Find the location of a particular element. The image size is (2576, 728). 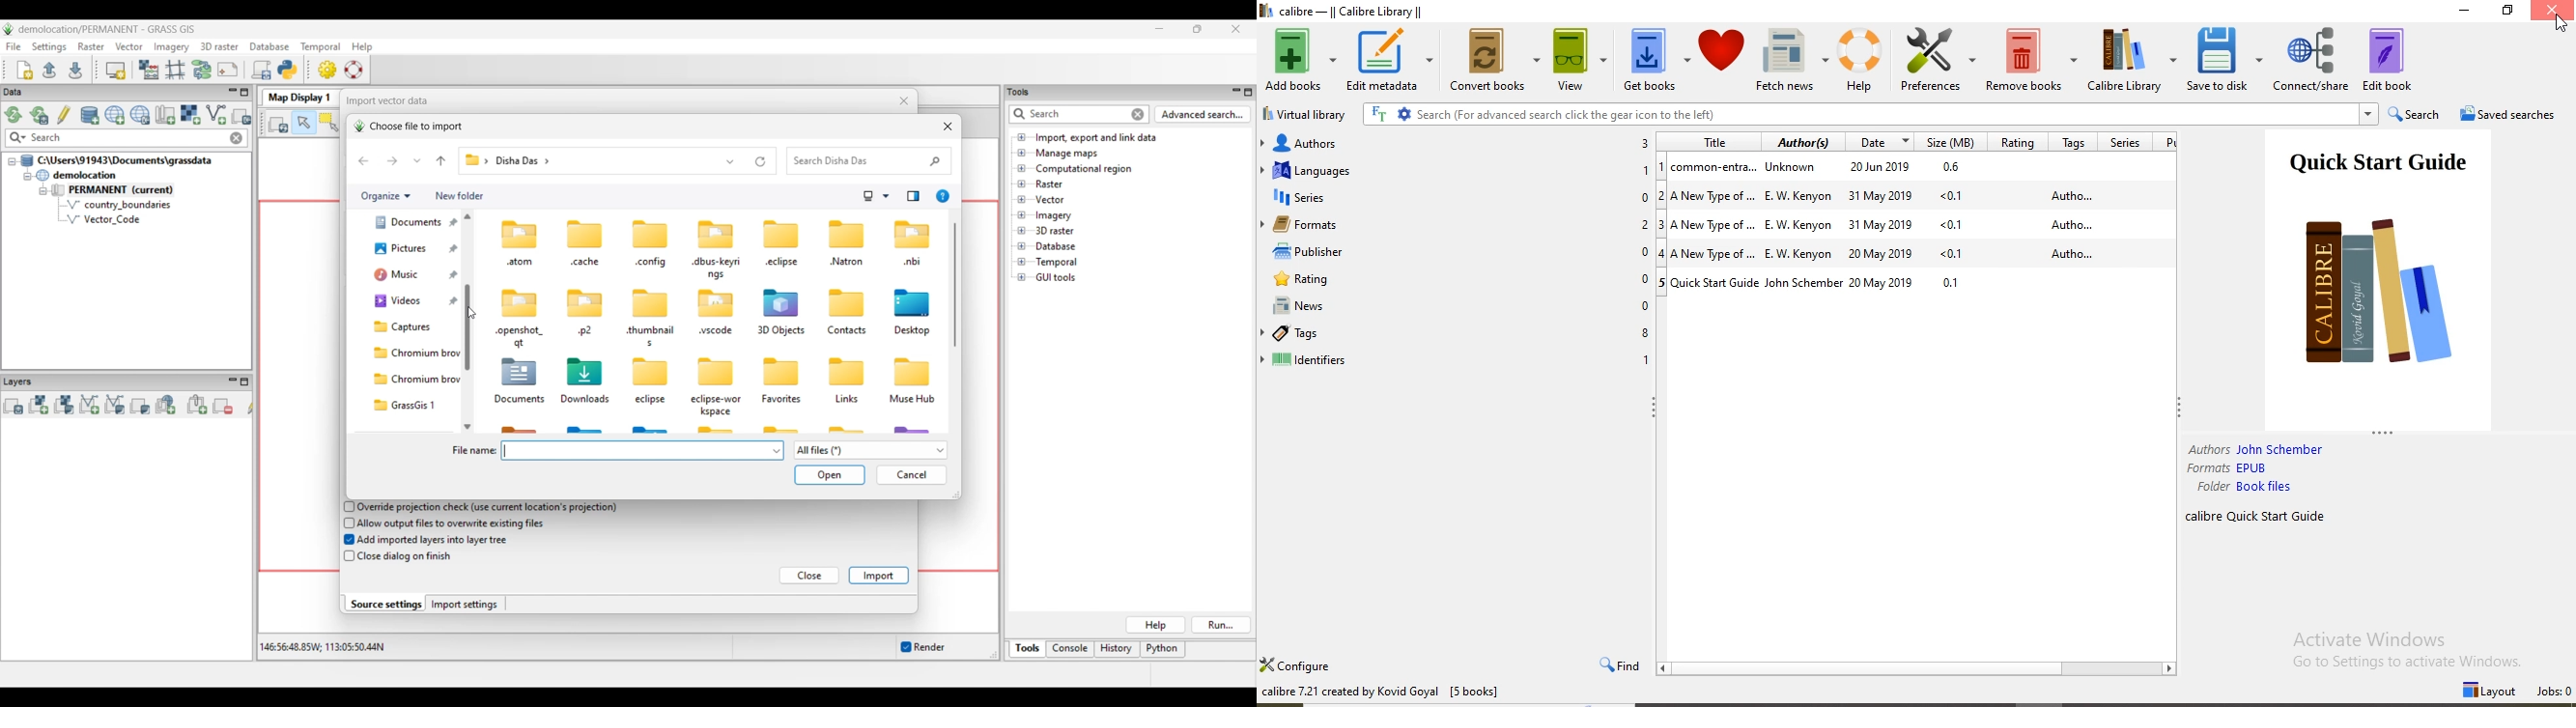

A New Type of... is located at coordinates (1715, 225).